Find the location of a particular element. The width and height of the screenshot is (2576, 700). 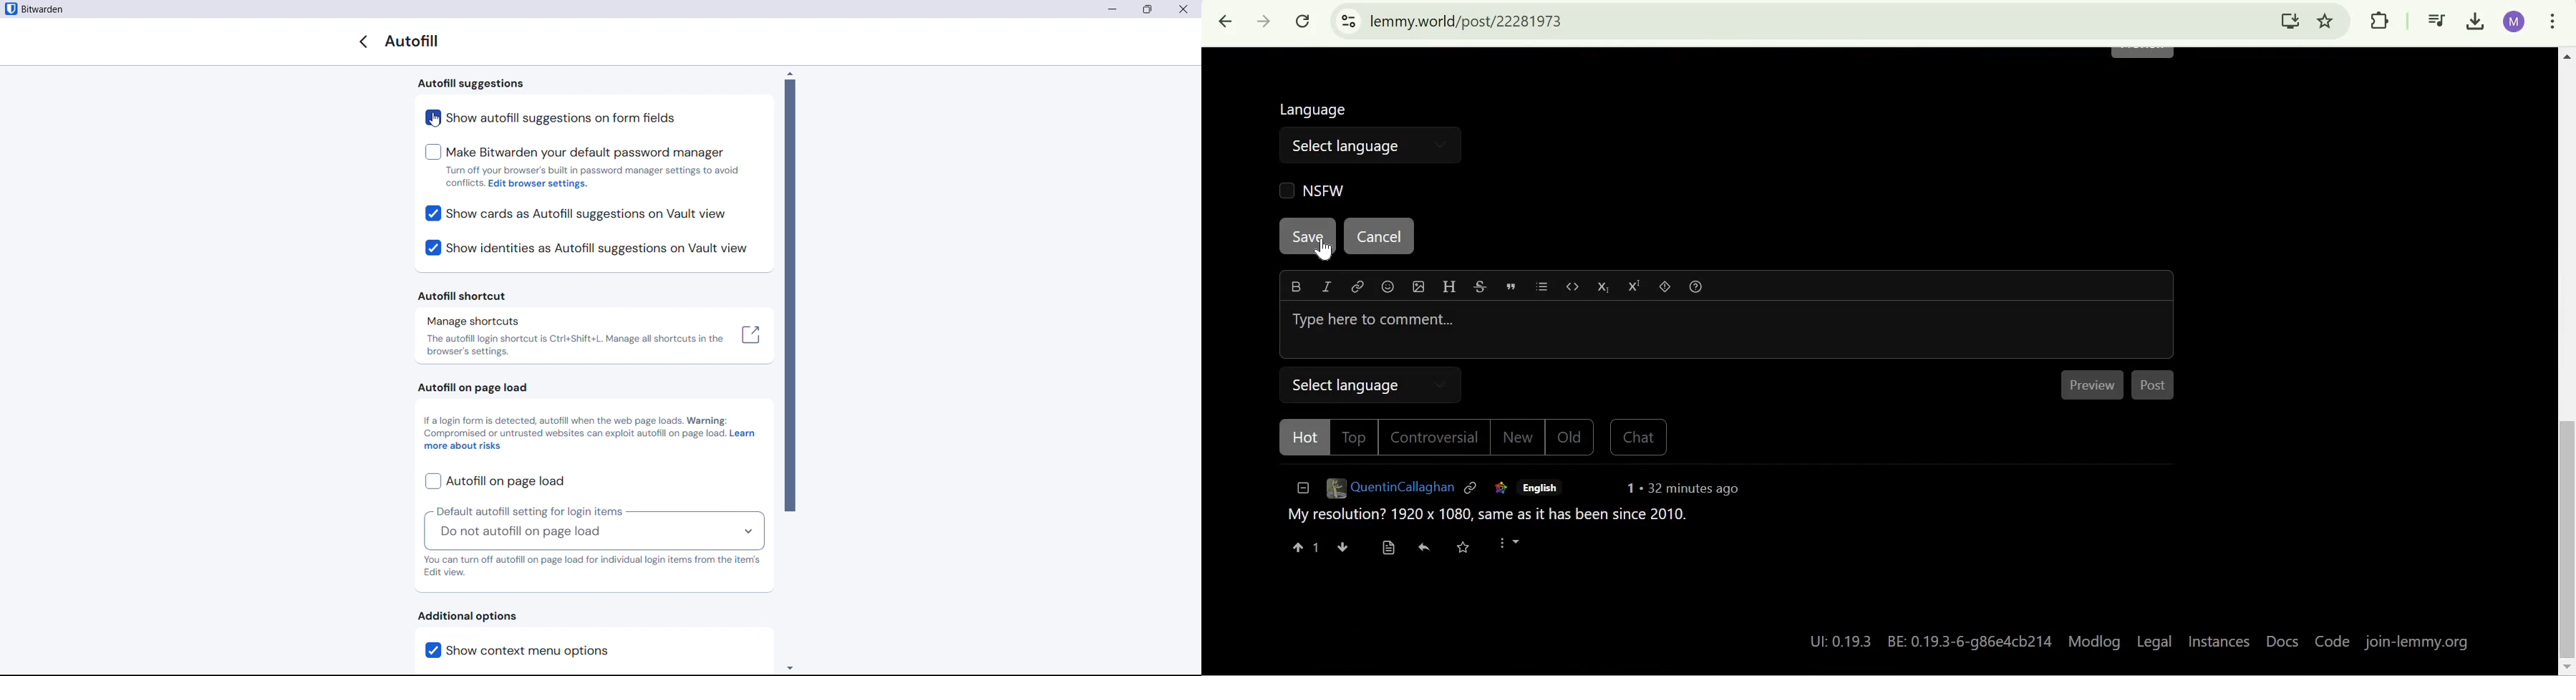

quote is located at coordinates (1513, 286).